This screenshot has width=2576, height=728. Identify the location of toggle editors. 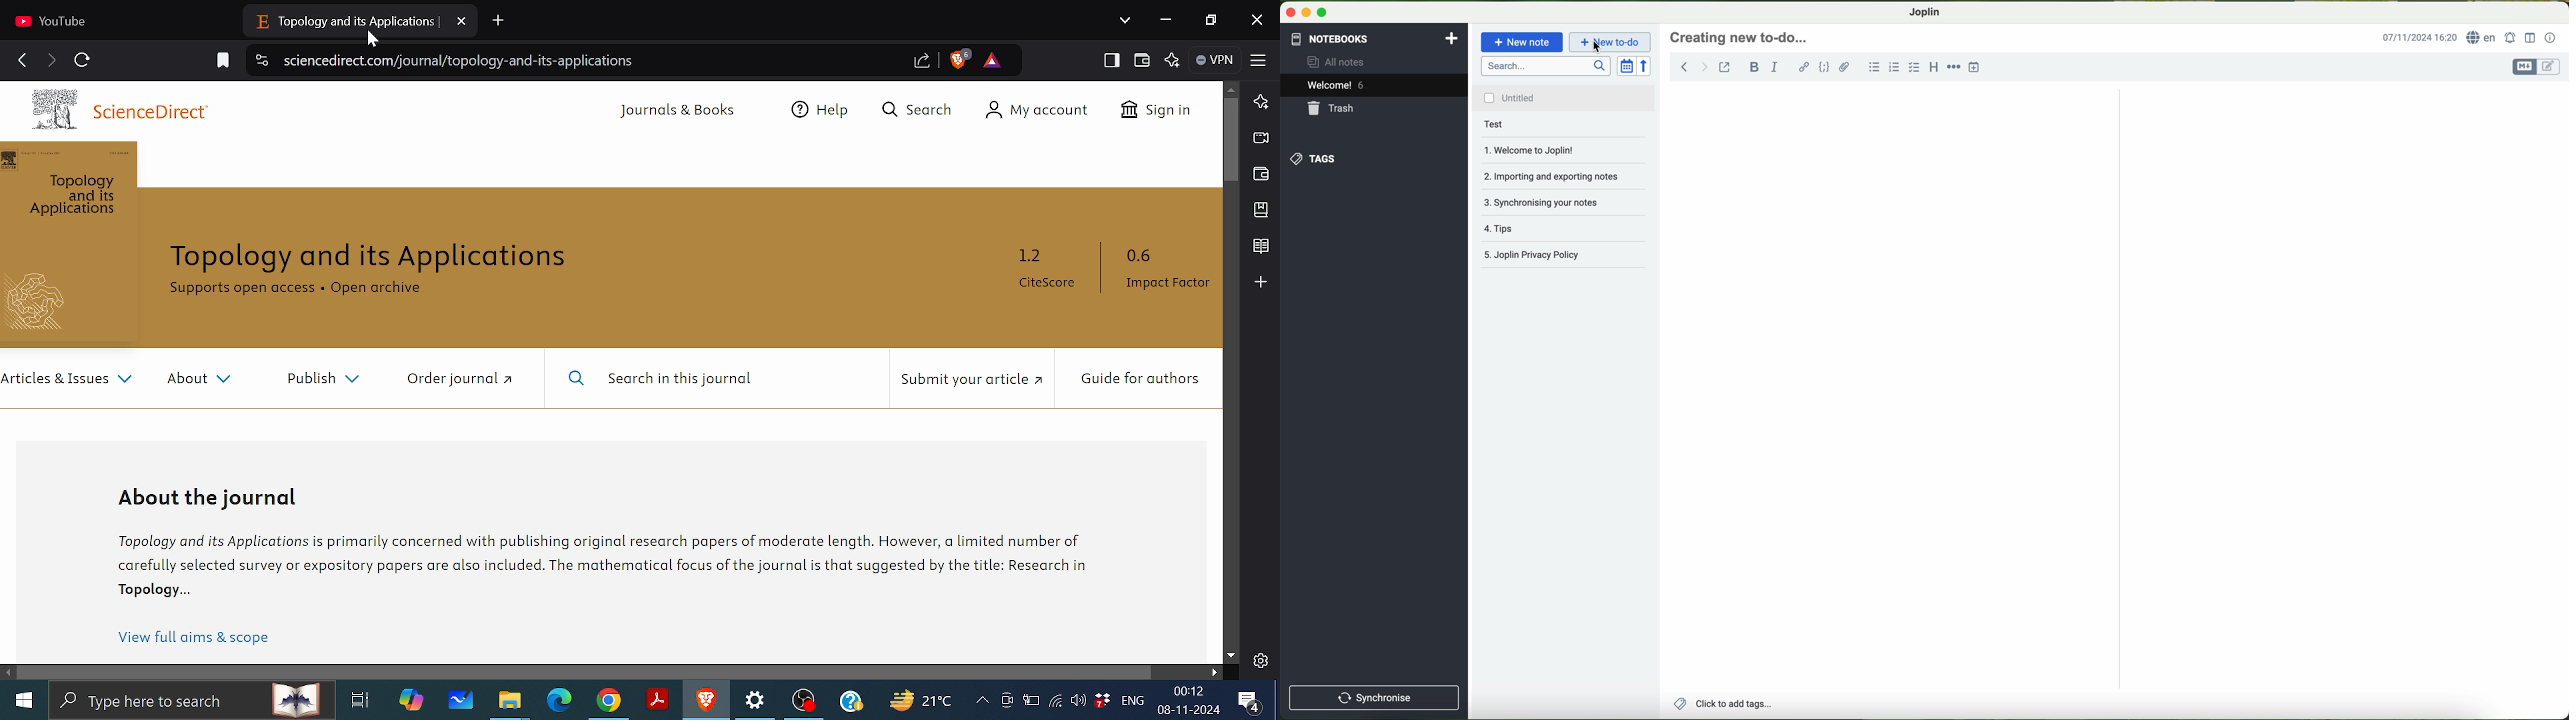
(2537, 67).